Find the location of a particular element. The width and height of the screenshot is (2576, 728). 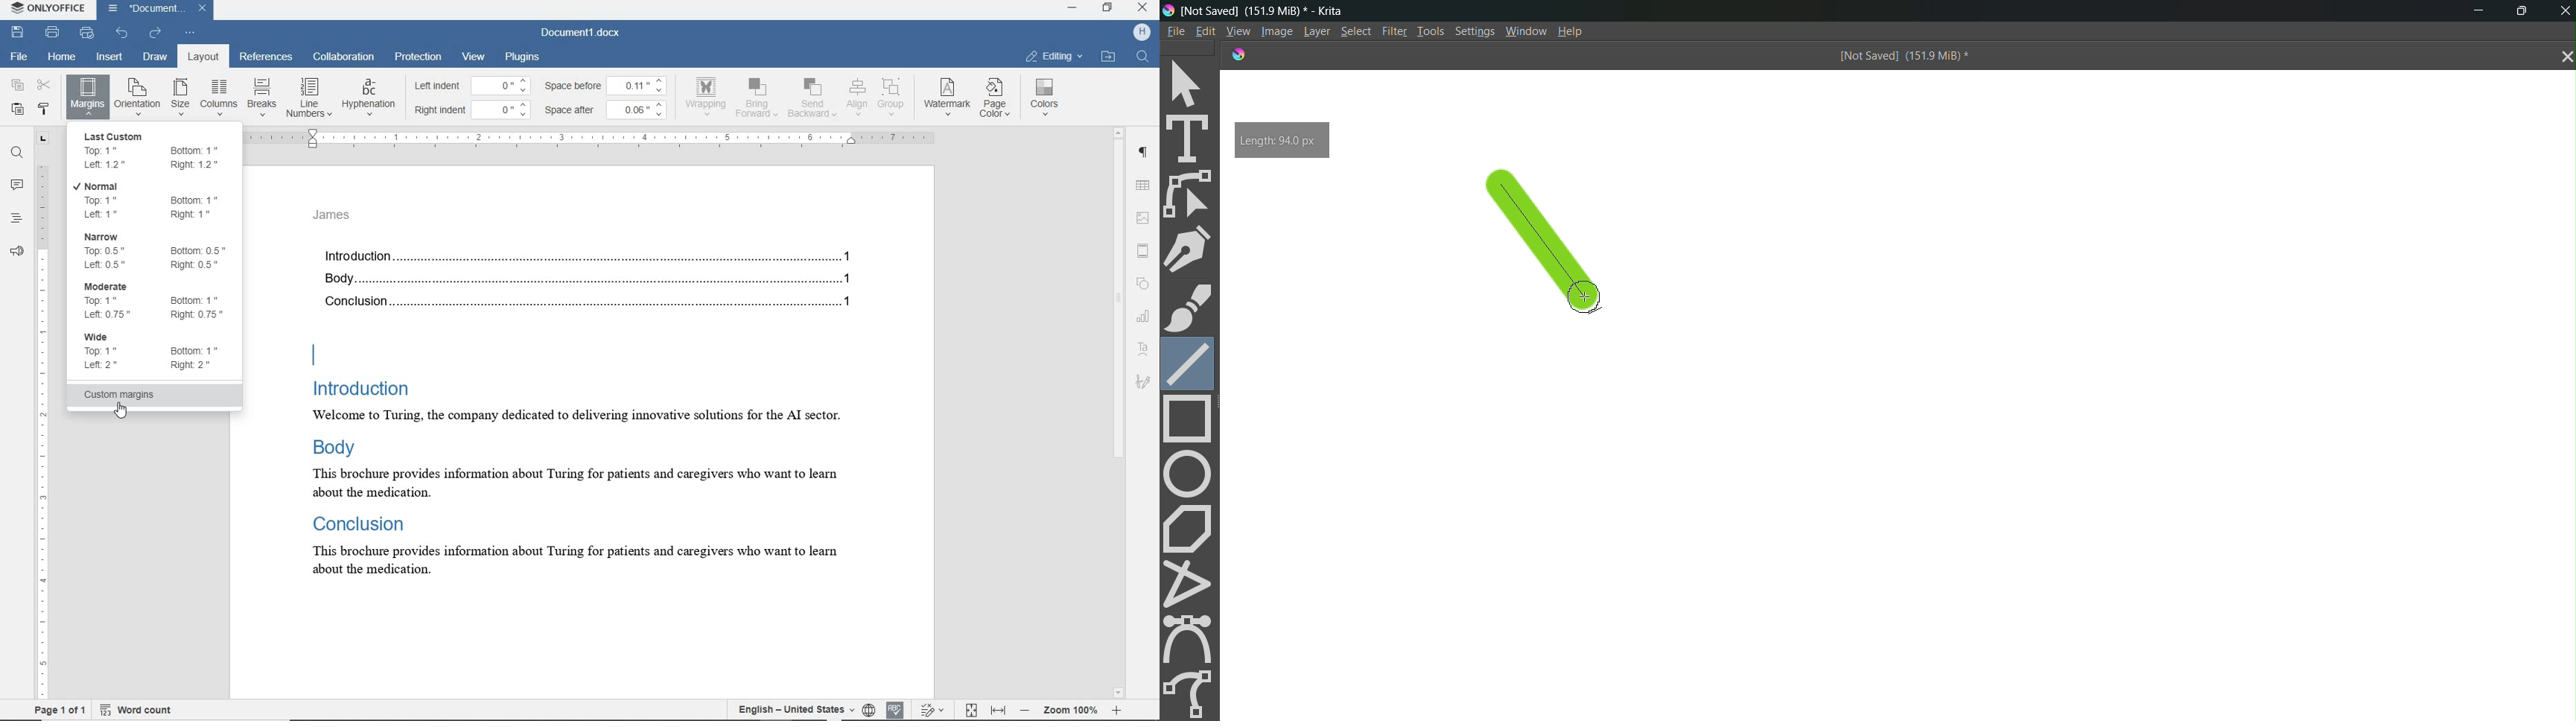

page 1 of 1 is located at coordinates (60, 709).